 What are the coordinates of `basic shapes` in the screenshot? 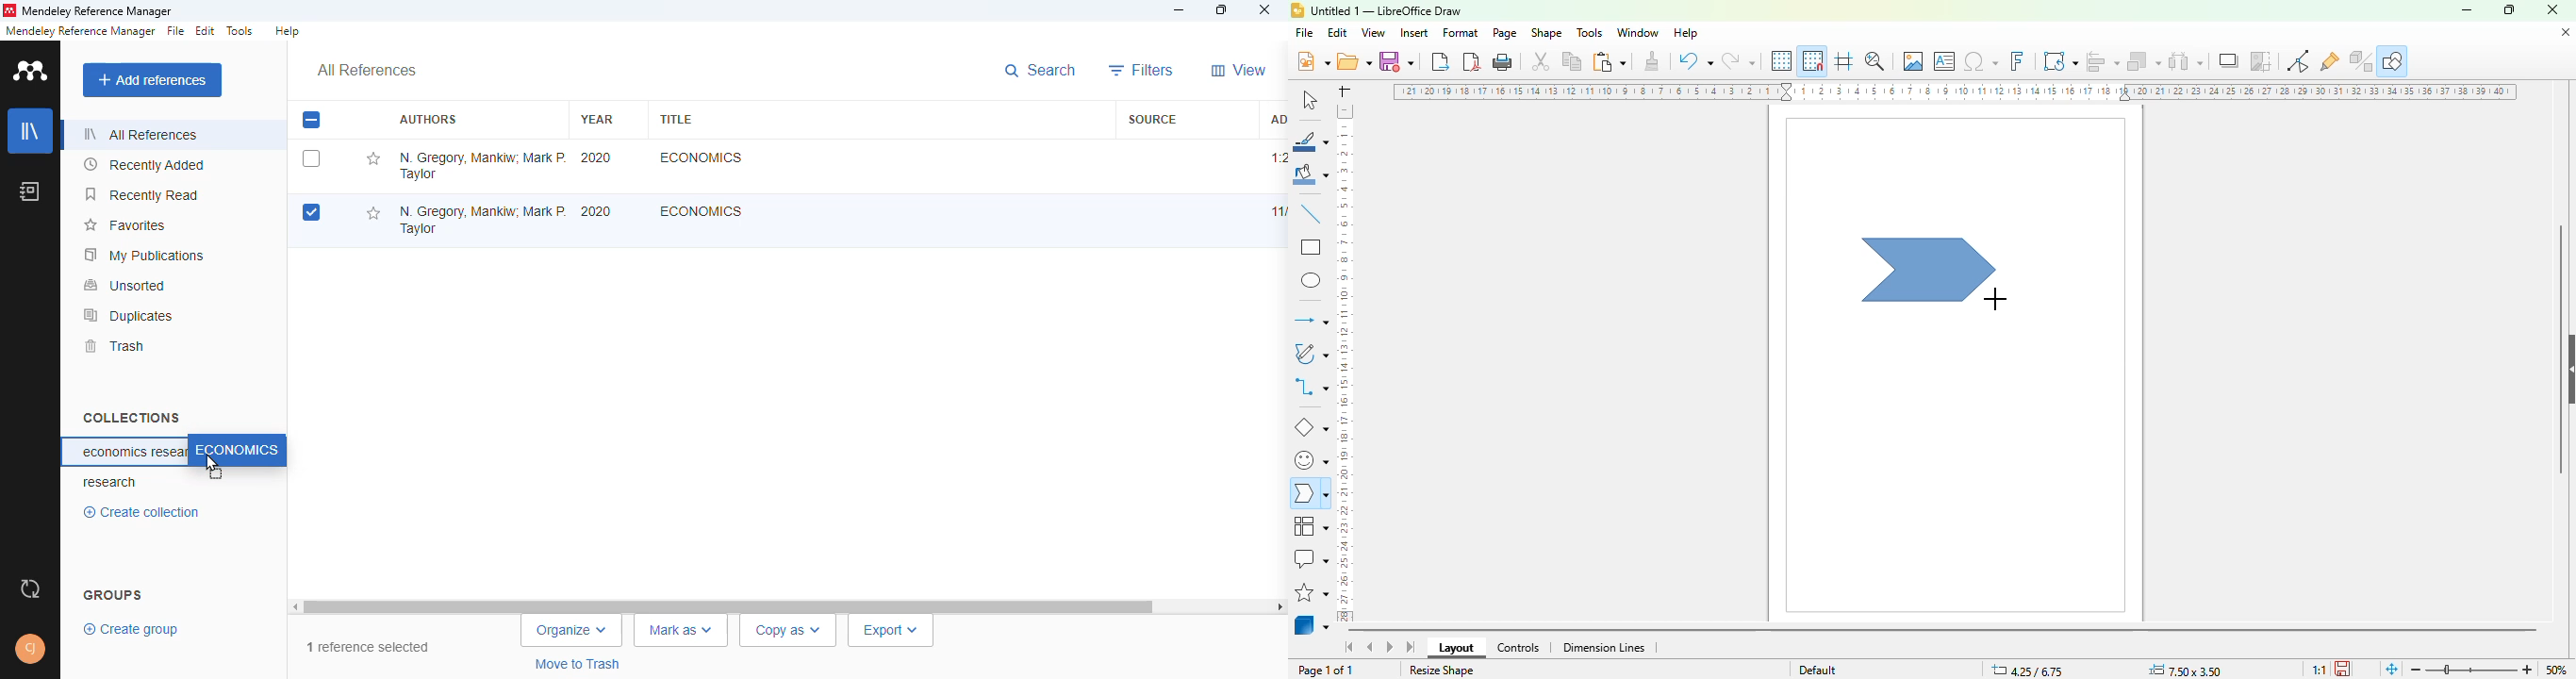 It's located at (1312, 428).